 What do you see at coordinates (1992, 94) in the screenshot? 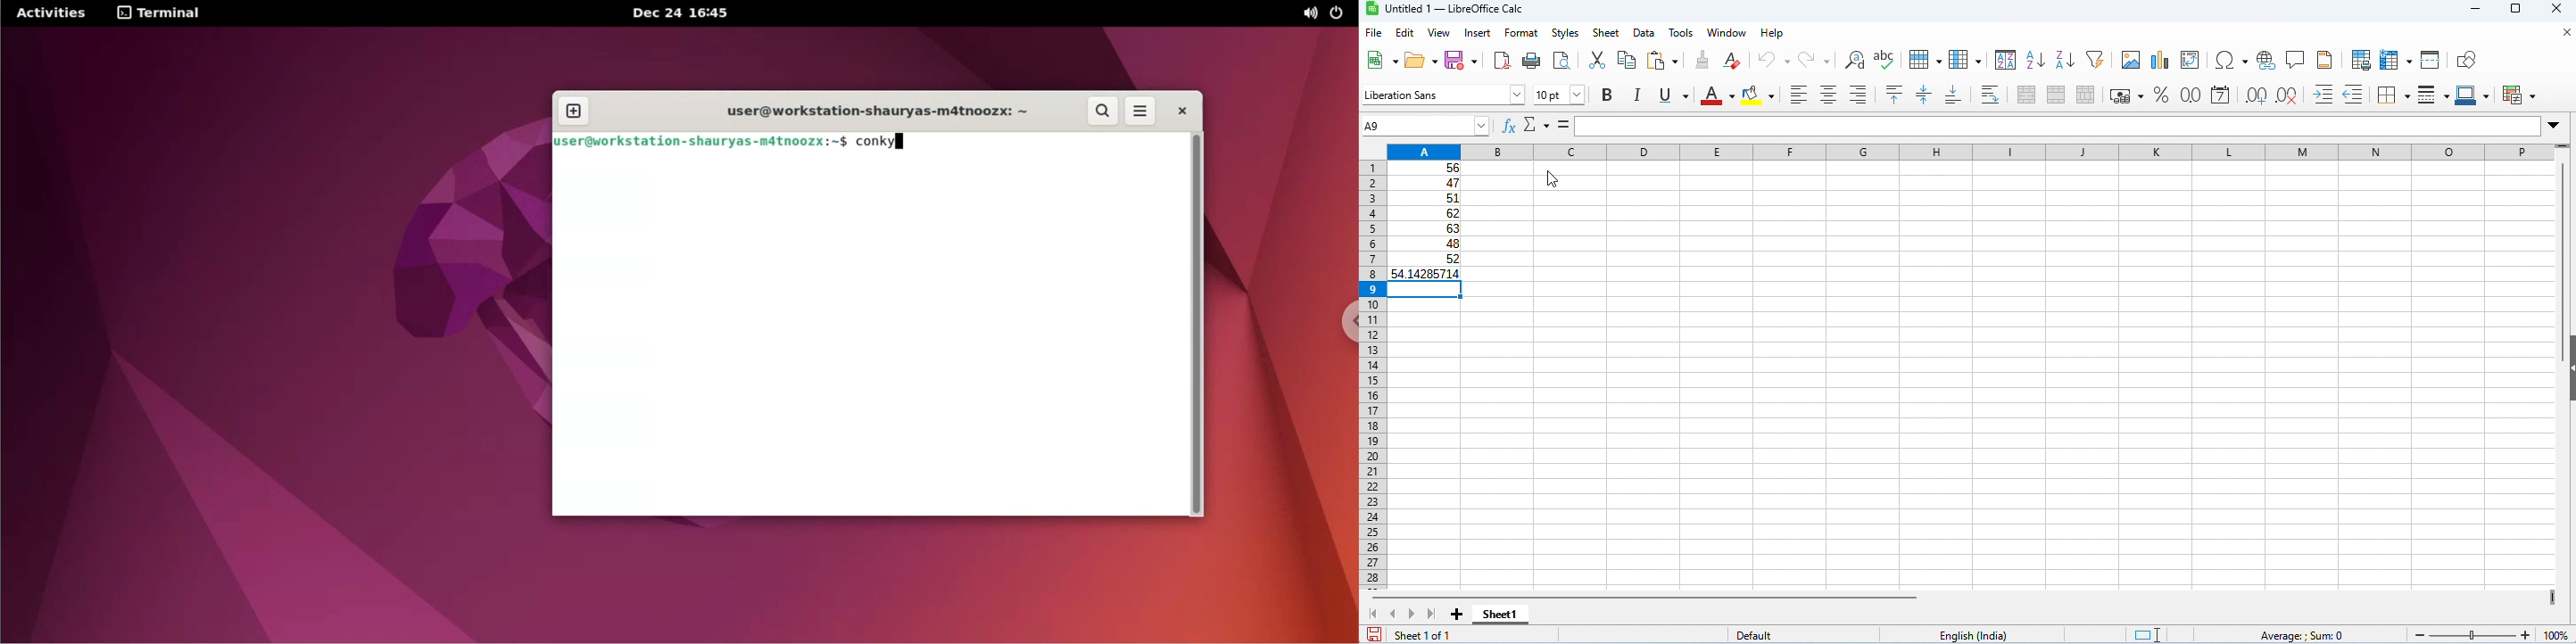
I see `wrap text` at bounding box center [1992, 94].